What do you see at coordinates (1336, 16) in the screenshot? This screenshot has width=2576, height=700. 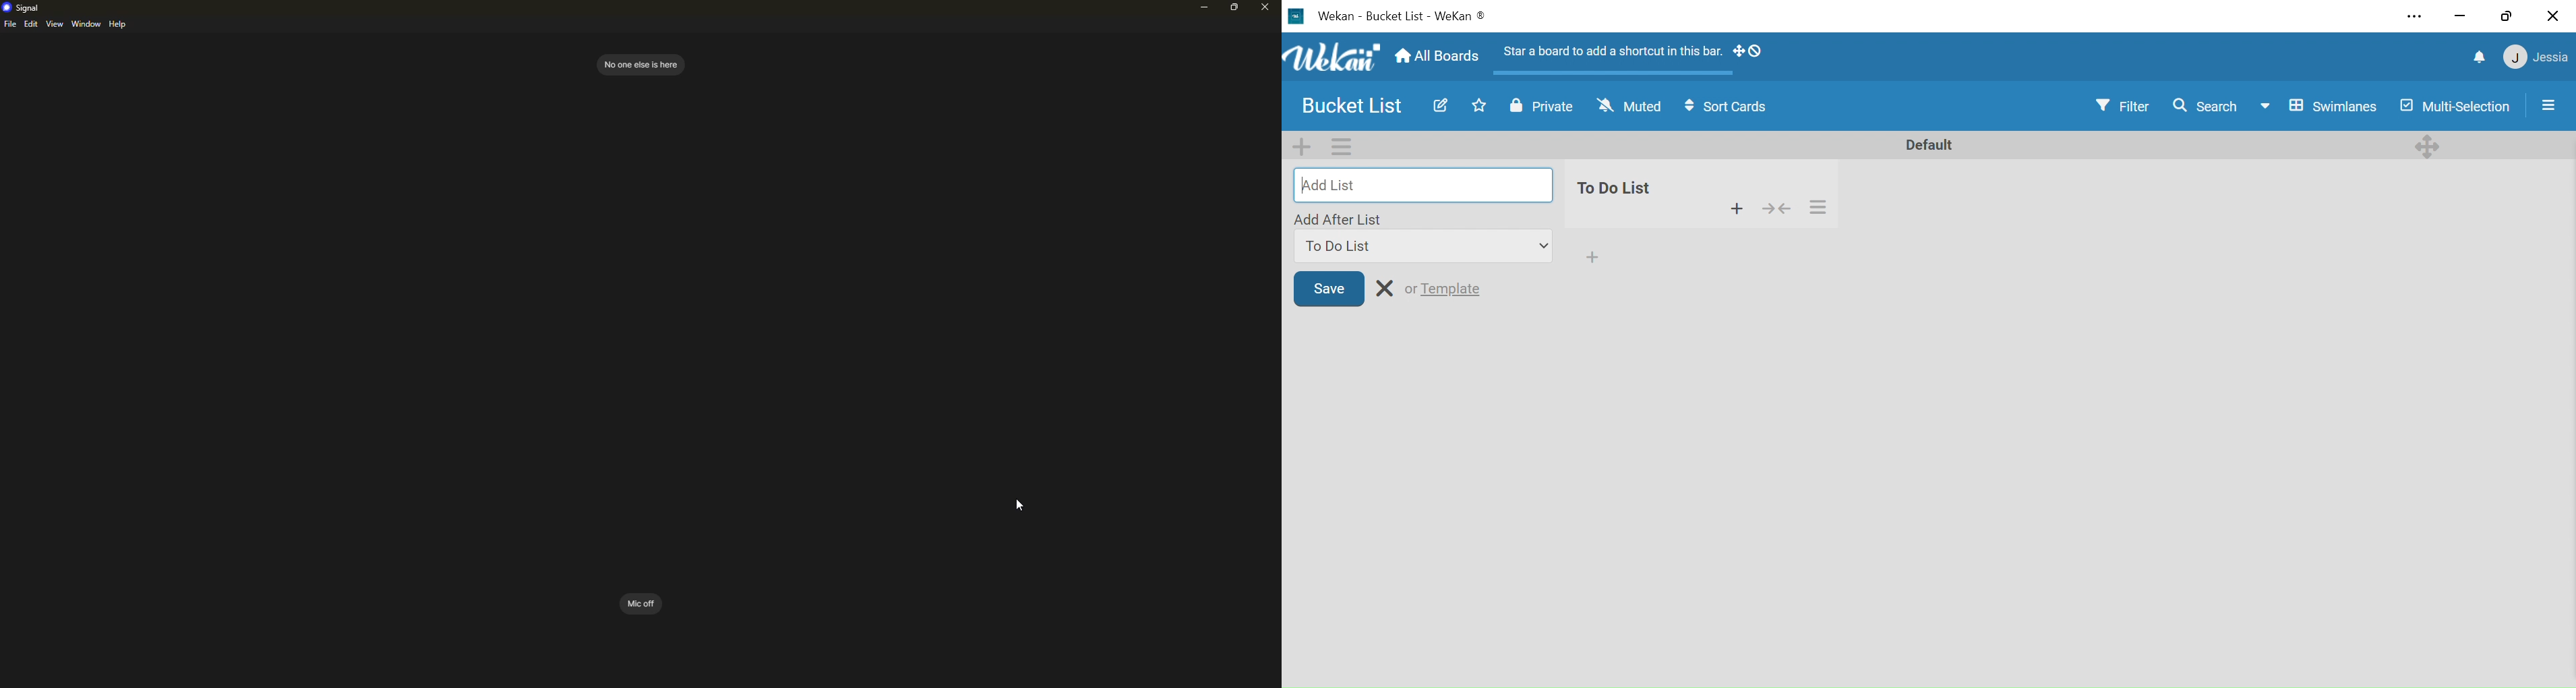 I see `Wekan` at bounding box center [1336, 16].